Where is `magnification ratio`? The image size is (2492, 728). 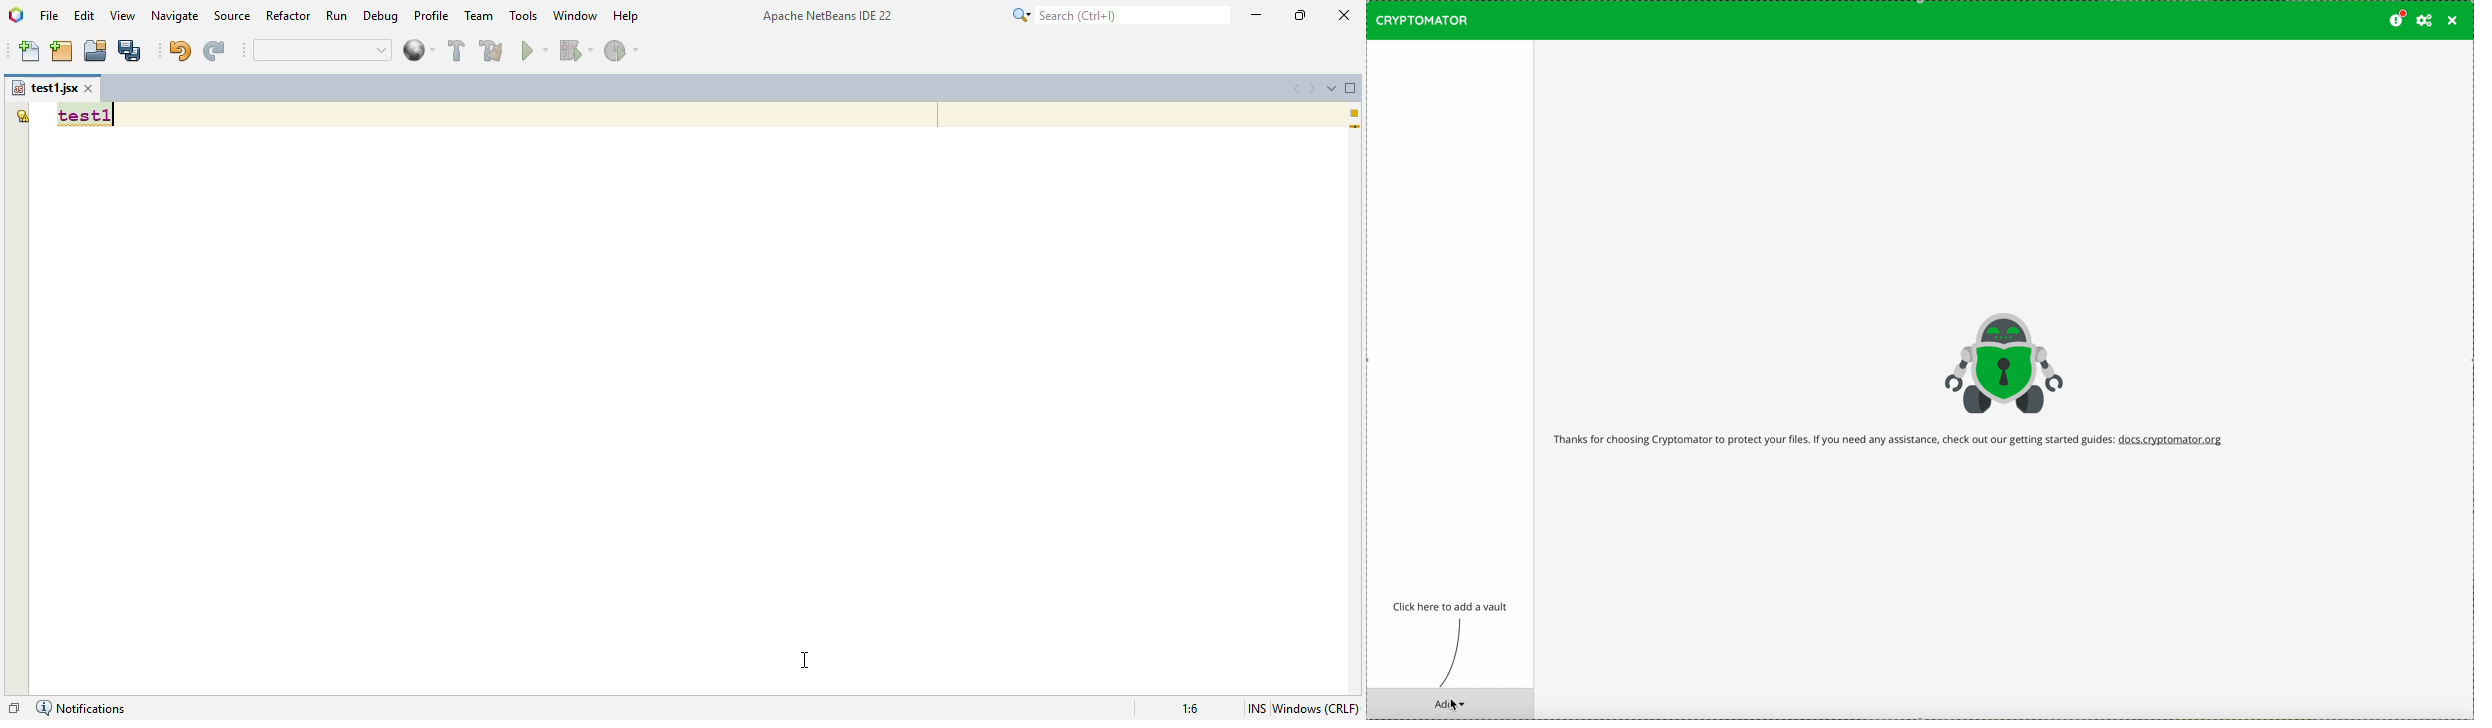 magnification ratio is located at coordinates (1190, 708).